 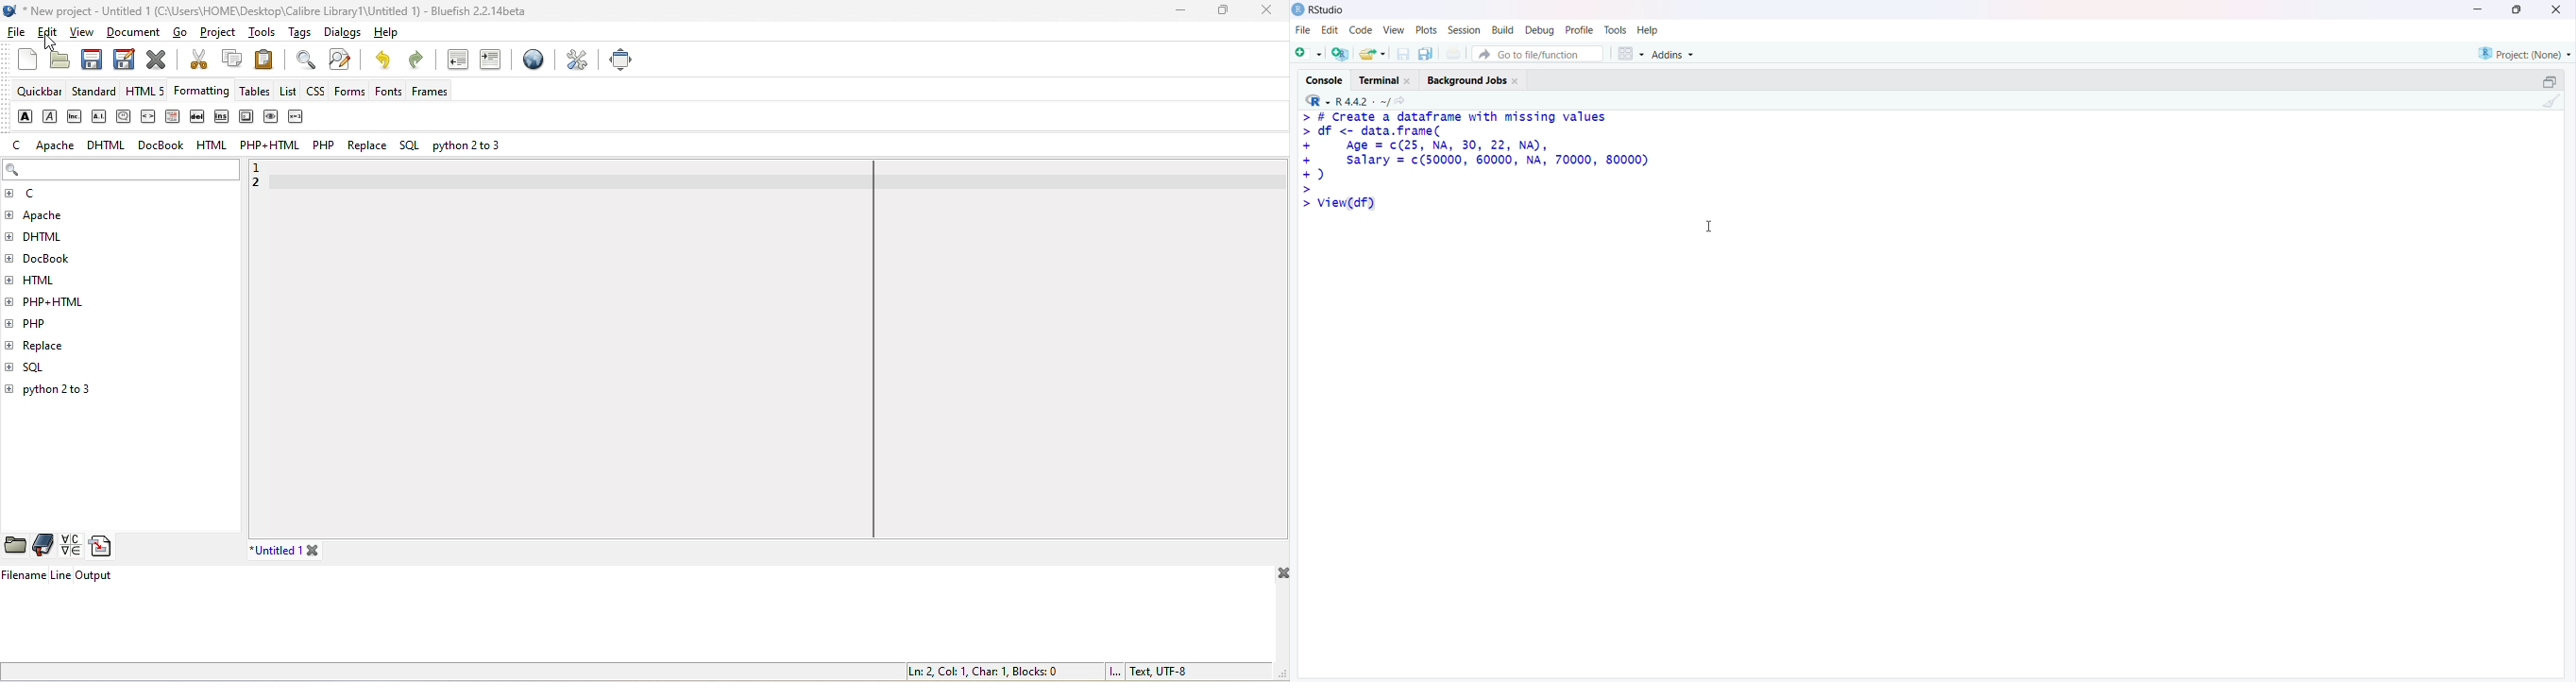 I want to click on New File, so click(x=1308, y=50).